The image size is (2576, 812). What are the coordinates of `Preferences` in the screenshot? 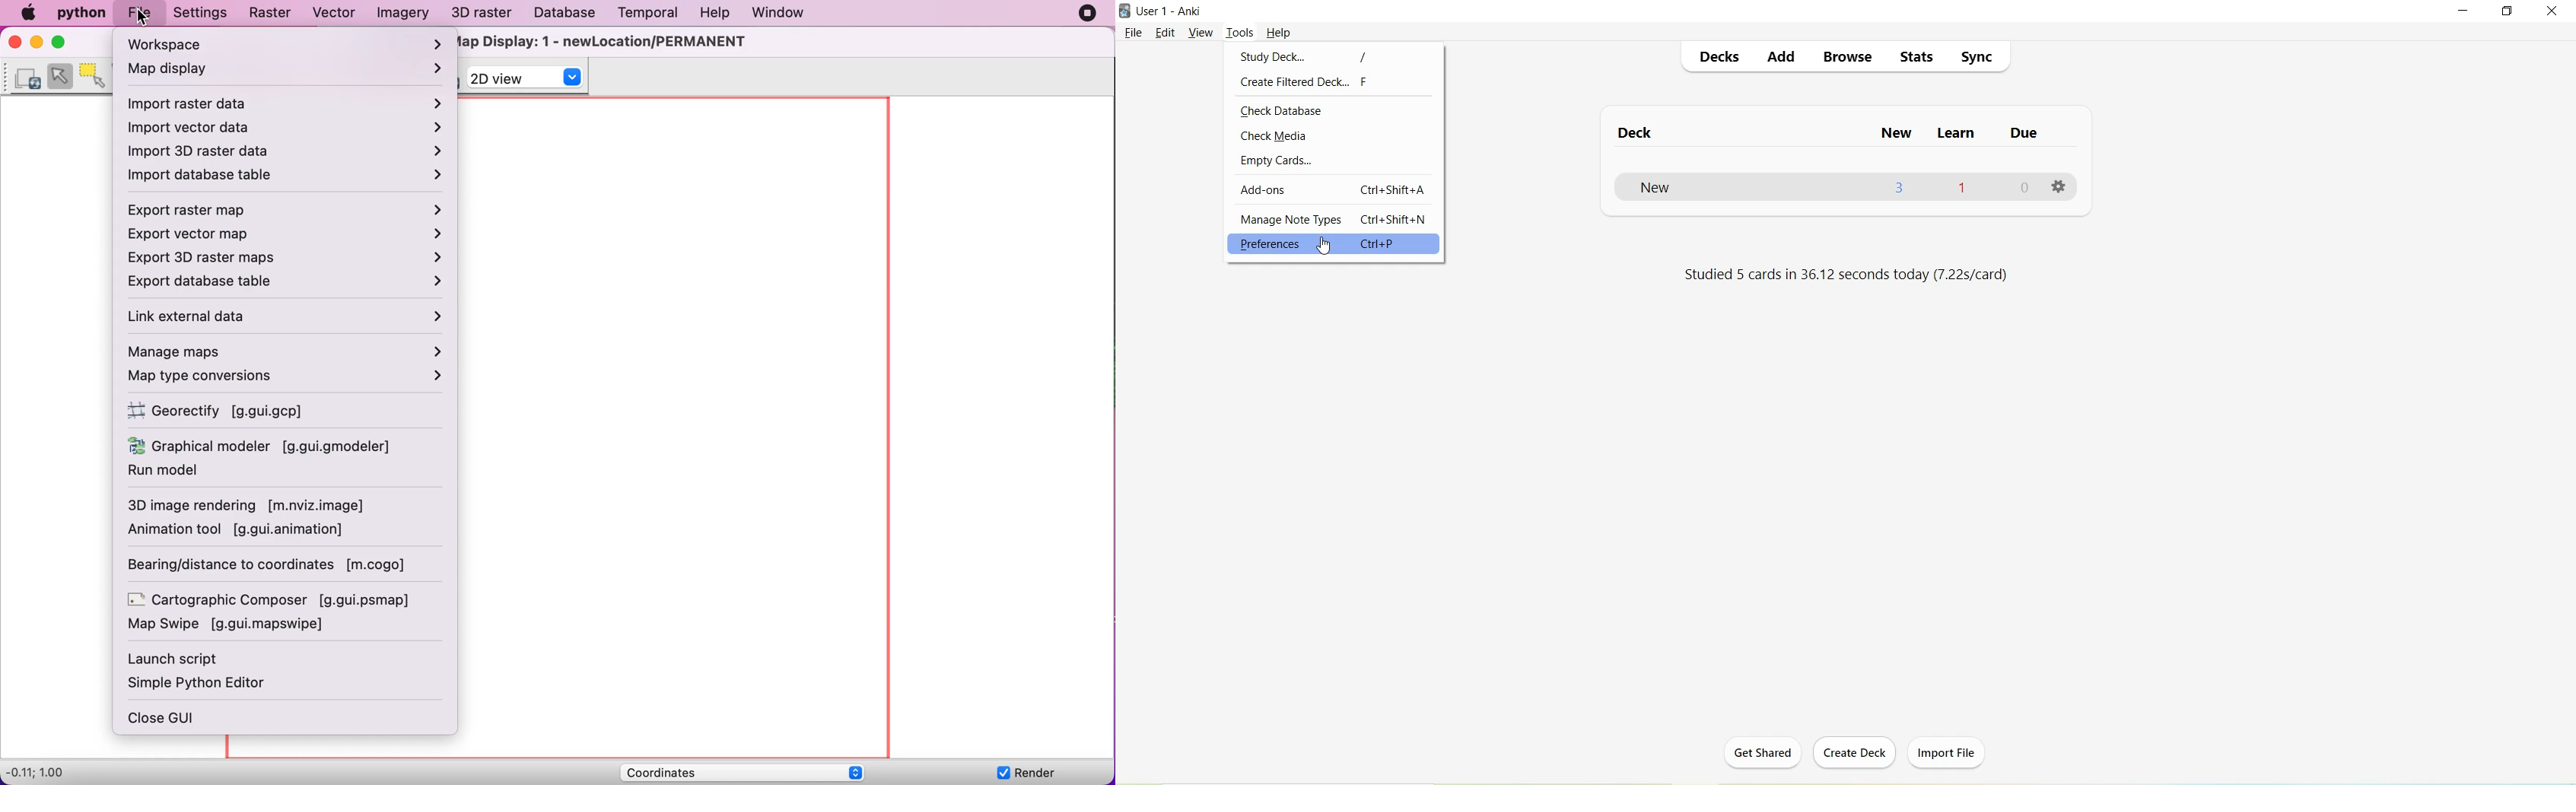 It's located at (1270, 244).